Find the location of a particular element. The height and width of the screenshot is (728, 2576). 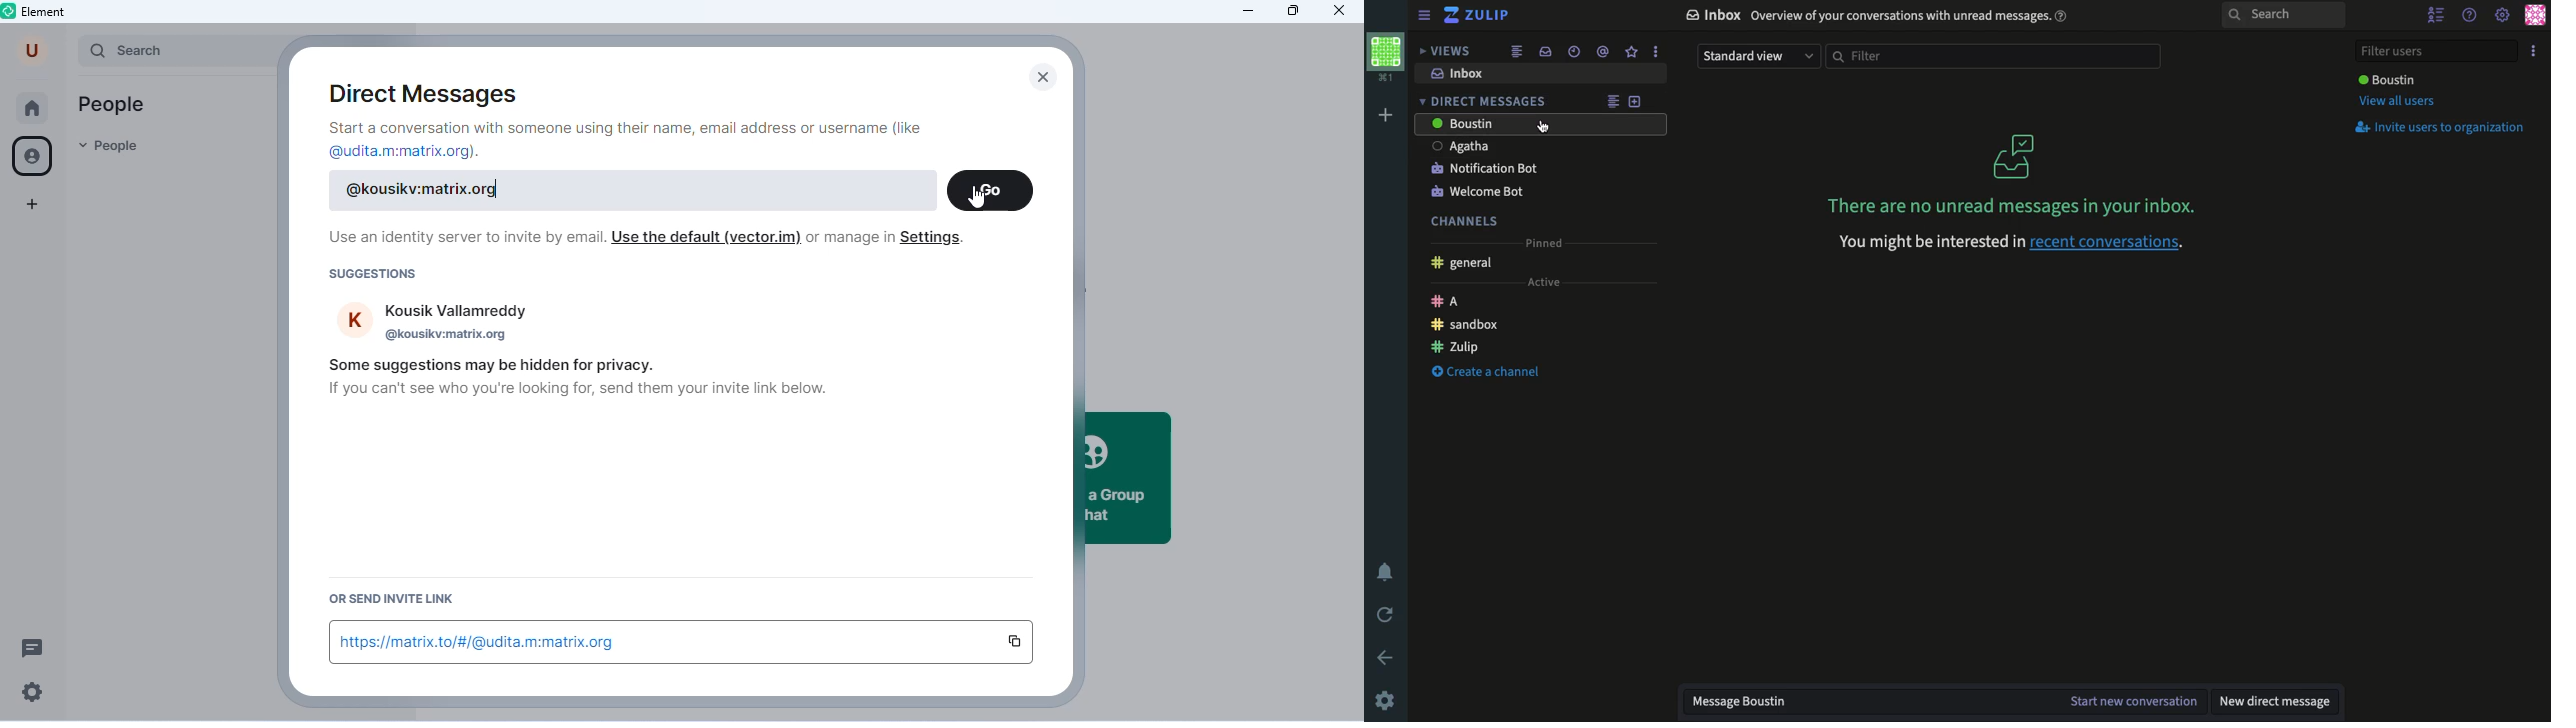

Refresh is located at coordinates (1387, 616).